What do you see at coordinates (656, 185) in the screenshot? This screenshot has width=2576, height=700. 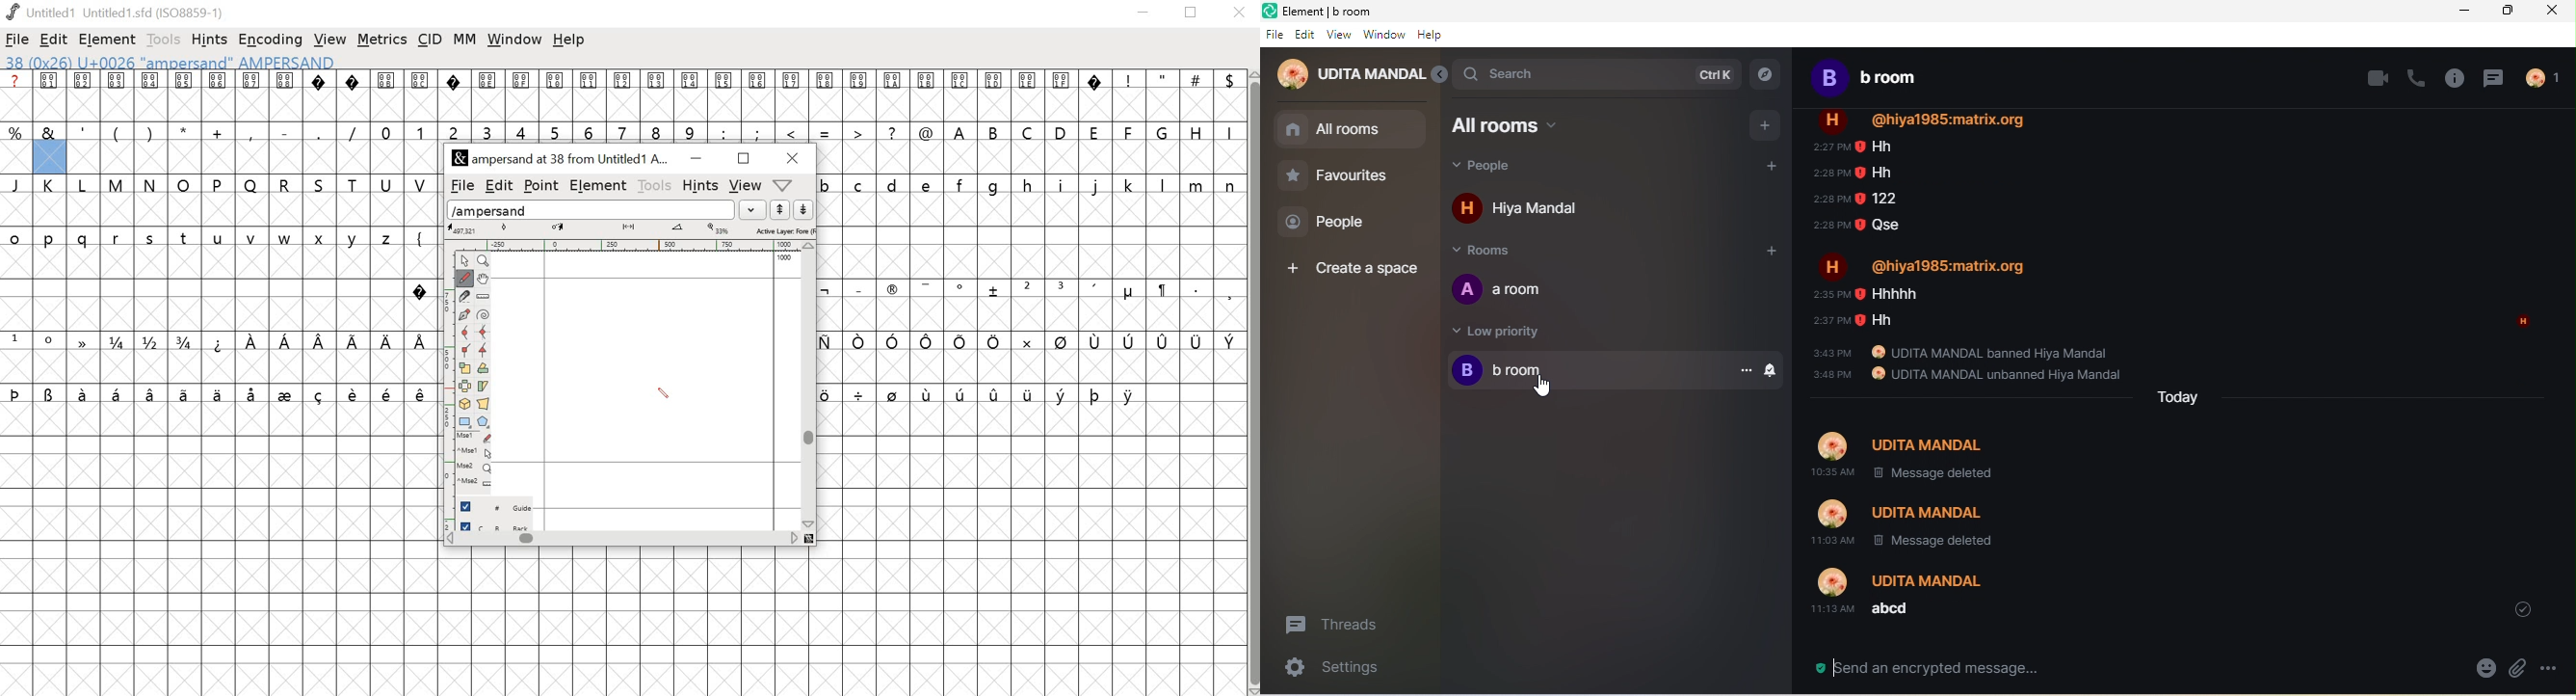 I see `tools` at bounding box center [656, 185].